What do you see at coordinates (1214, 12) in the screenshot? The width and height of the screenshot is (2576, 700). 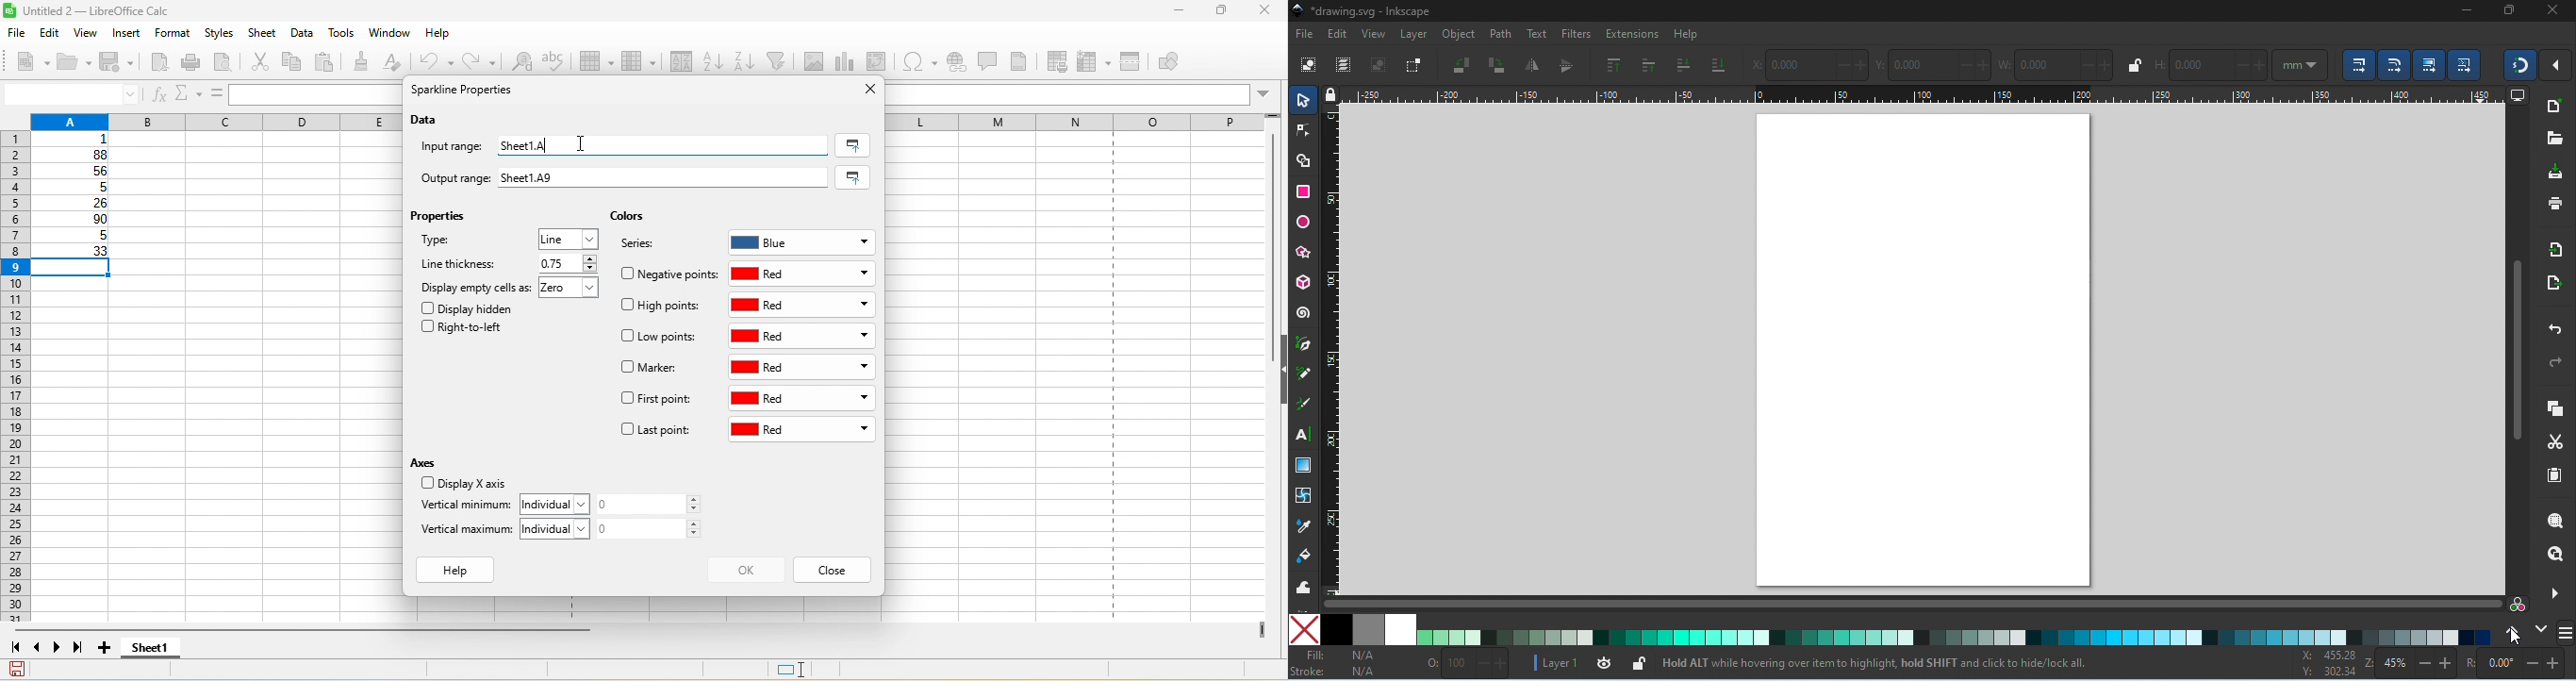 I see `maximize` at bounding box center [1214, 12].